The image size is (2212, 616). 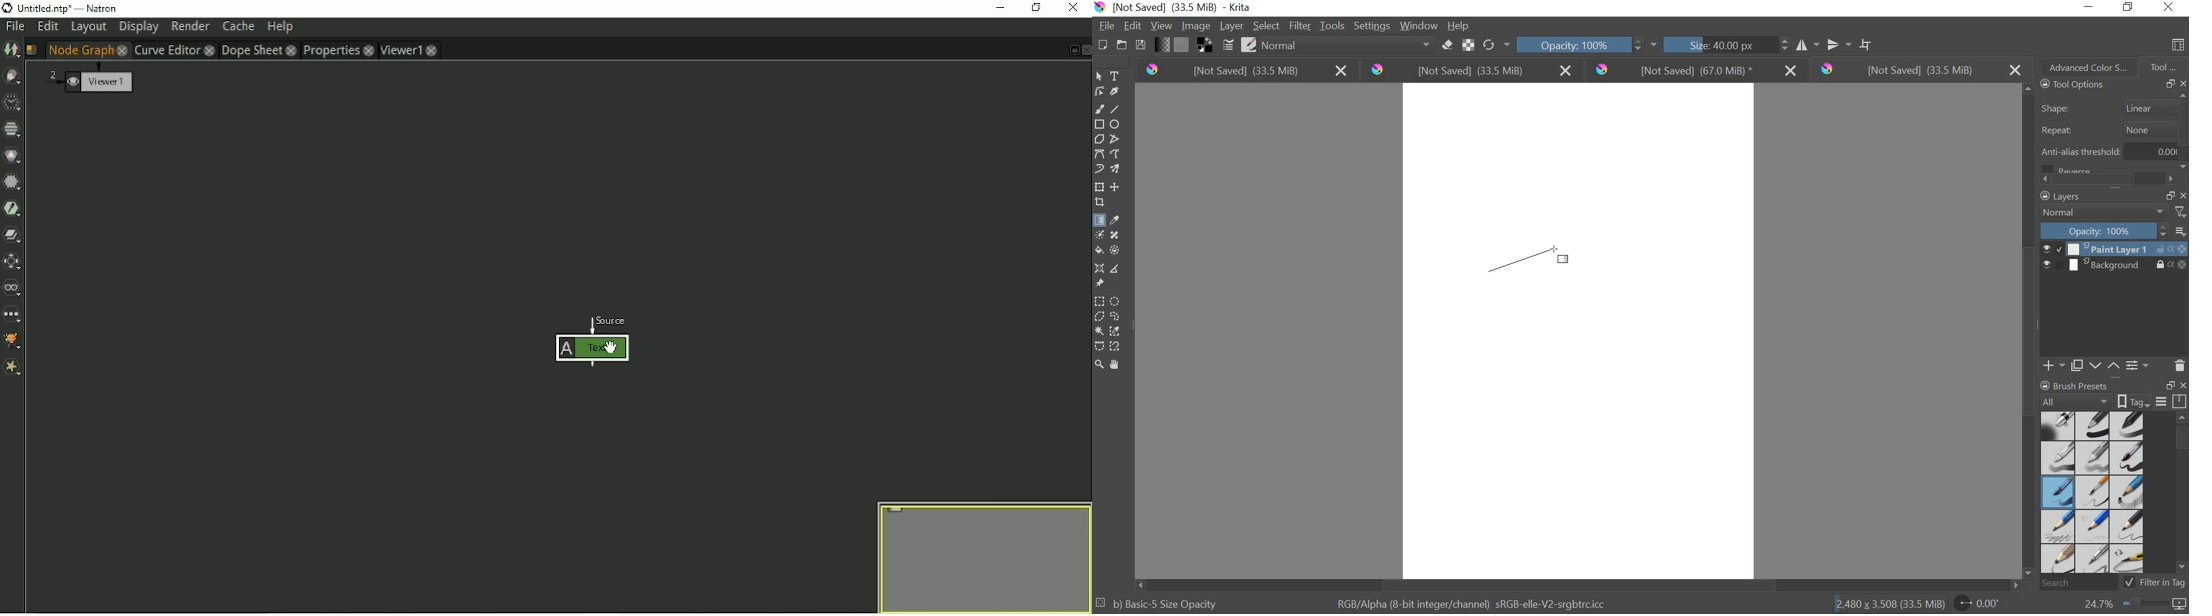 What do you see at coordinates (1530, 258) in the screenshot?
I see `GRADIENT LINE with cursor` at bounding box center [1530, 258].